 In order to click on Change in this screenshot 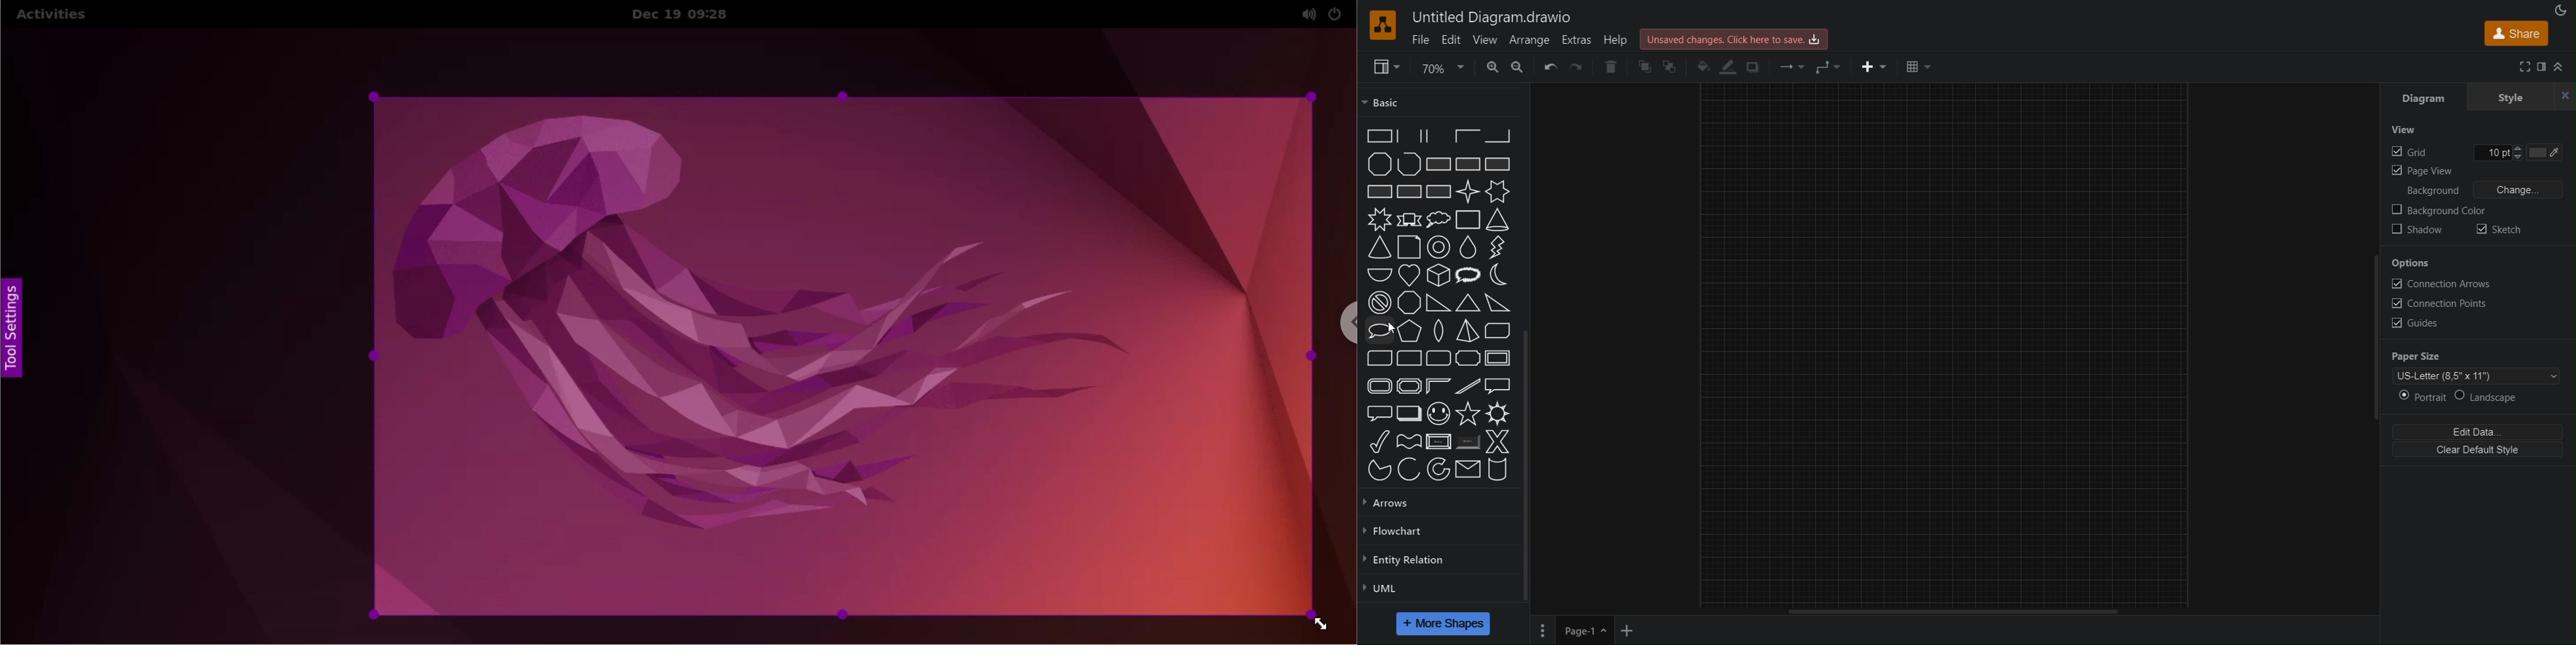, I will do `click(2520, 189)`.